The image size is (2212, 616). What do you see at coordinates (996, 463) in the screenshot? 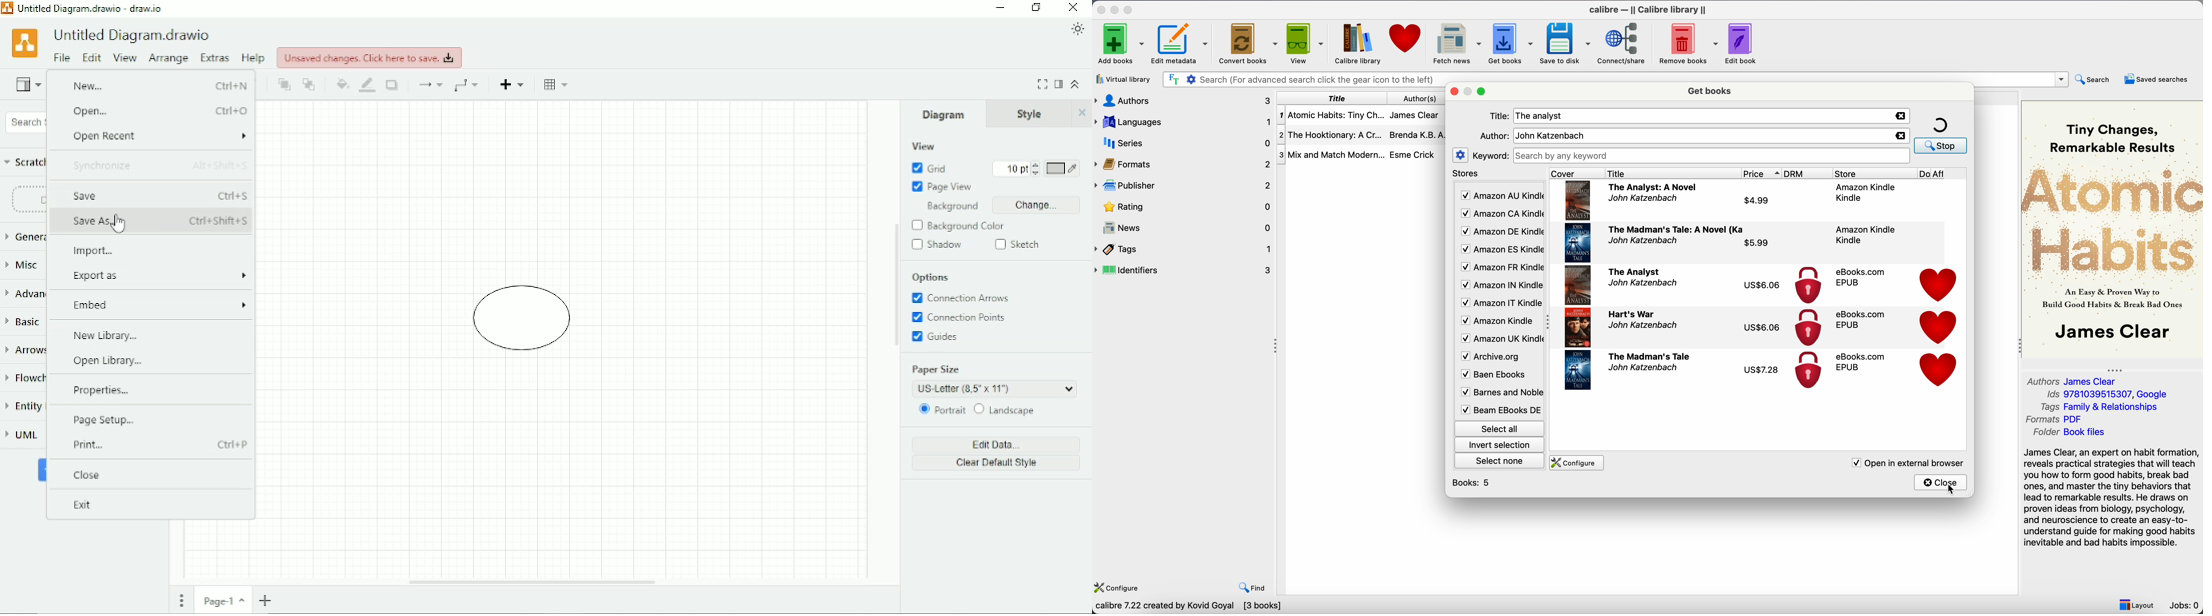
I see `Clear Default Style` at bounding box center [996, 463].